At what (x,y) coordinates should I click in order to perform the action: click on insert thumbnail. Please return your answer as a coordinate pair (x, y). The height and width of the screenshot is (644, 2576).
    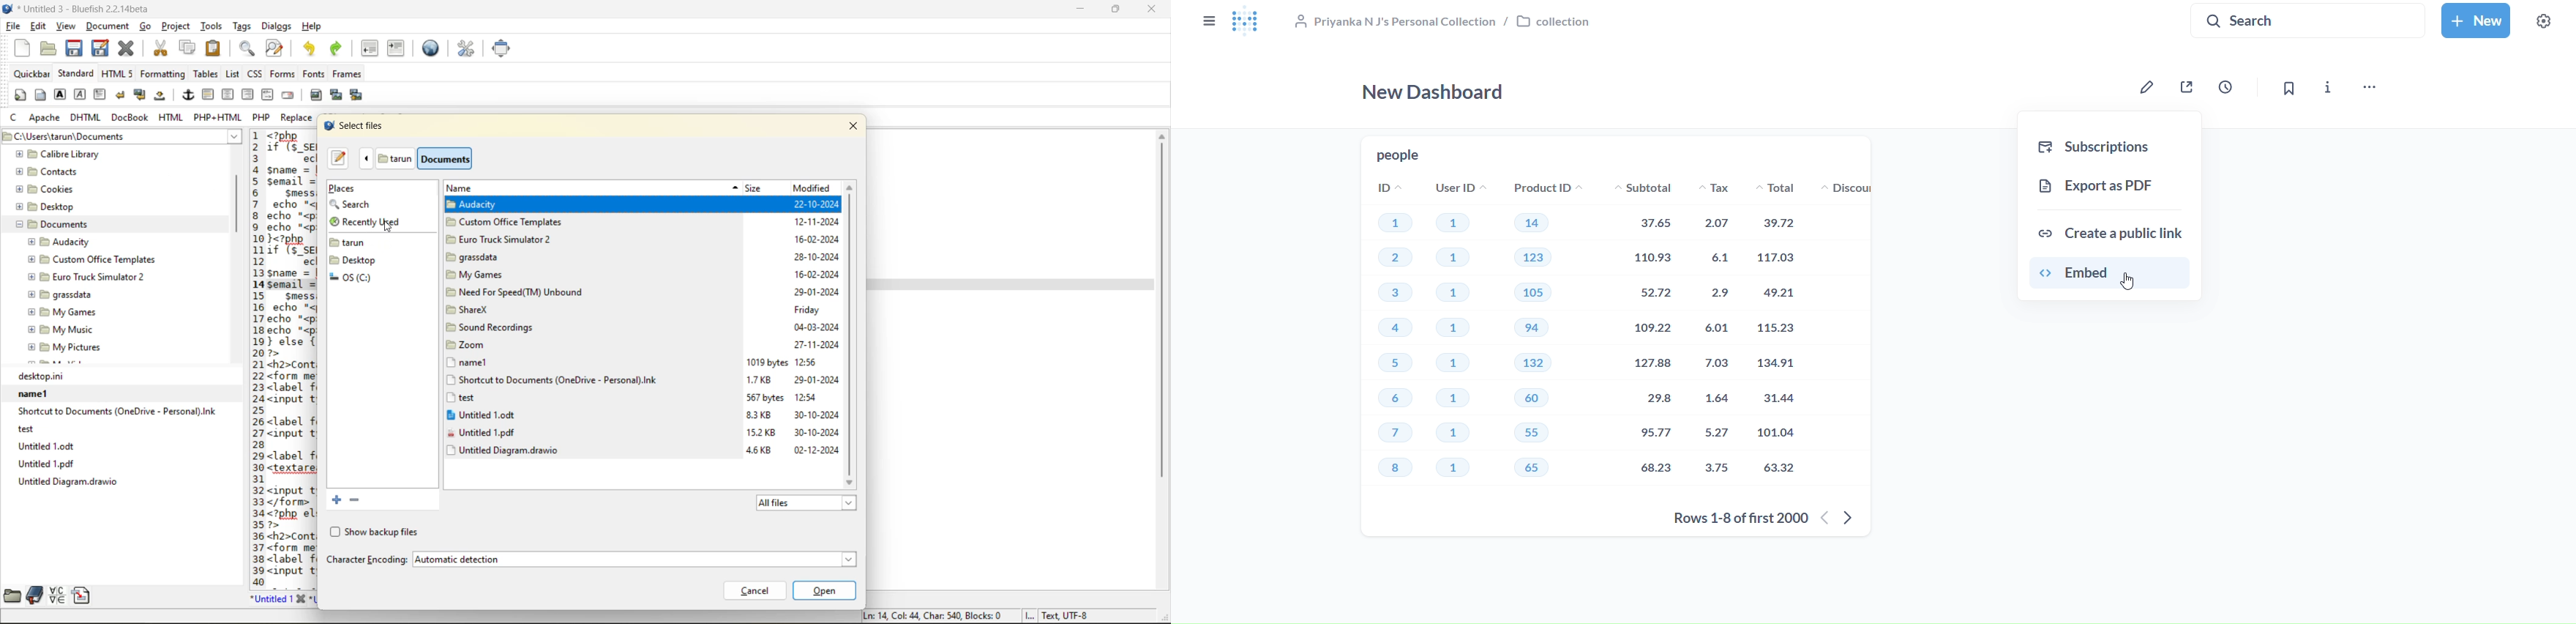
    Looking at the image, I should click on (337, 96).